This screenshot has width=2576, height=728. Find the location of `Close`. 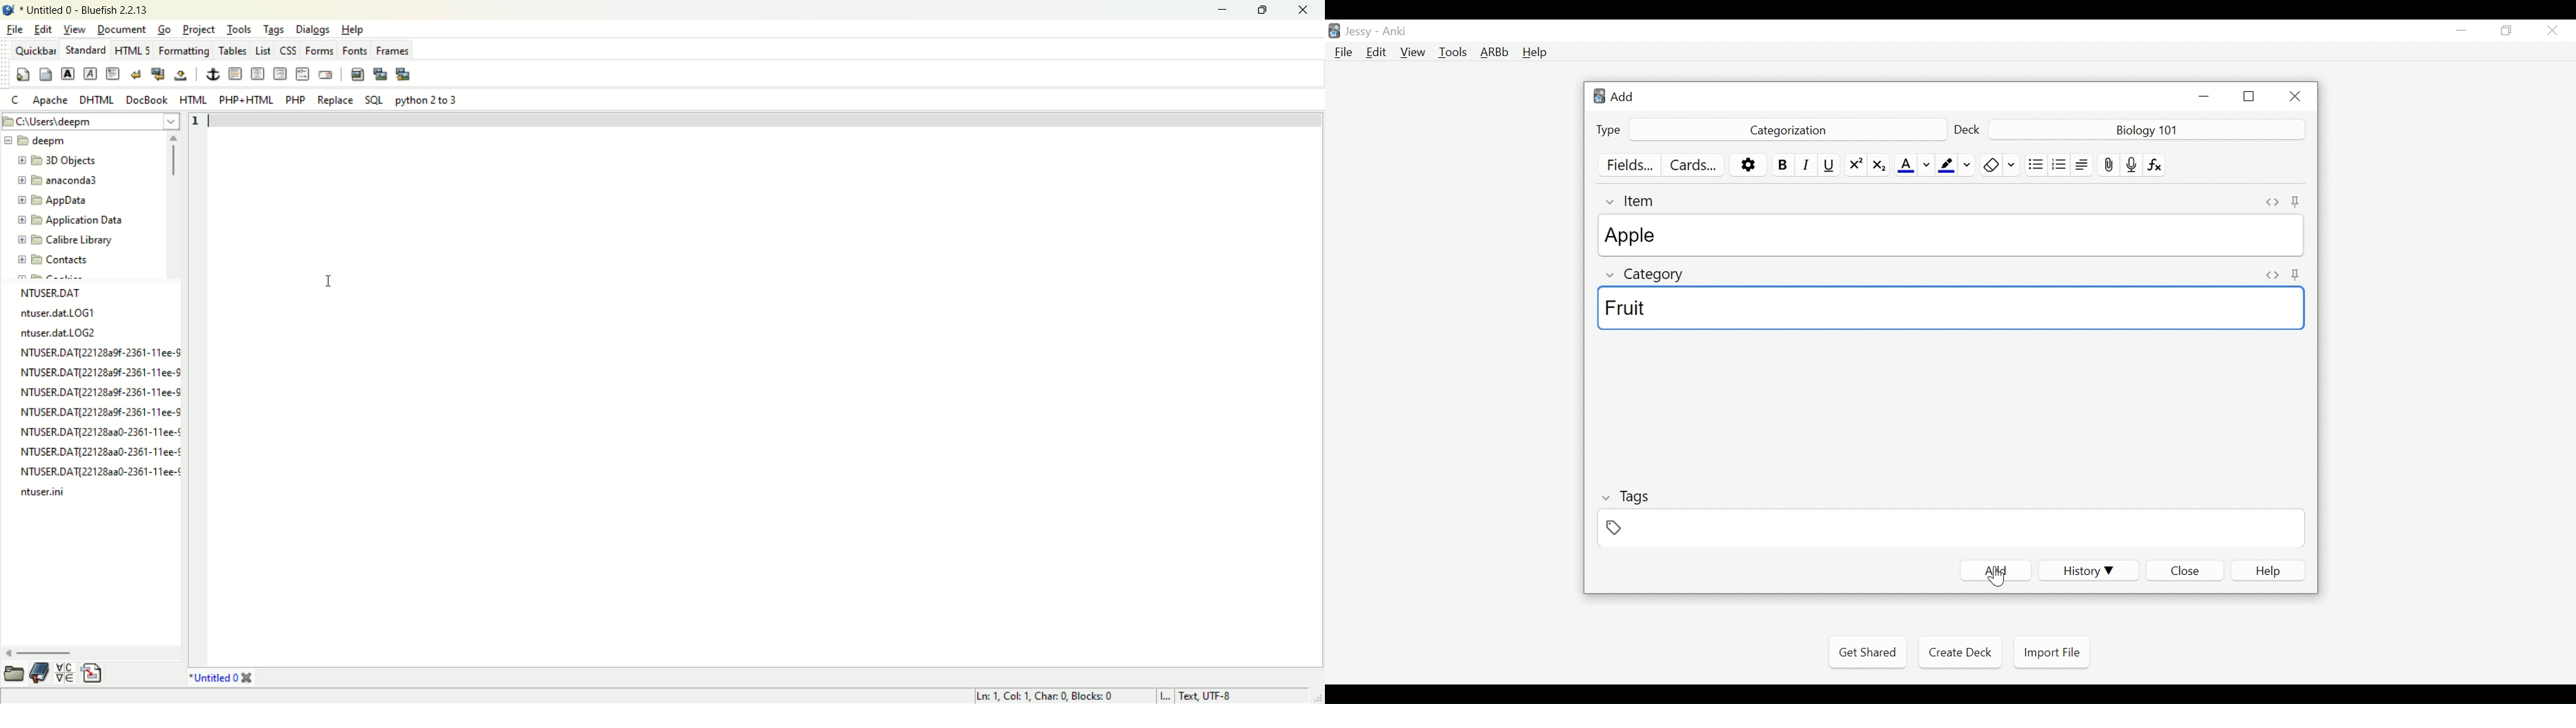

Close is located at coordinates (2185, 571).